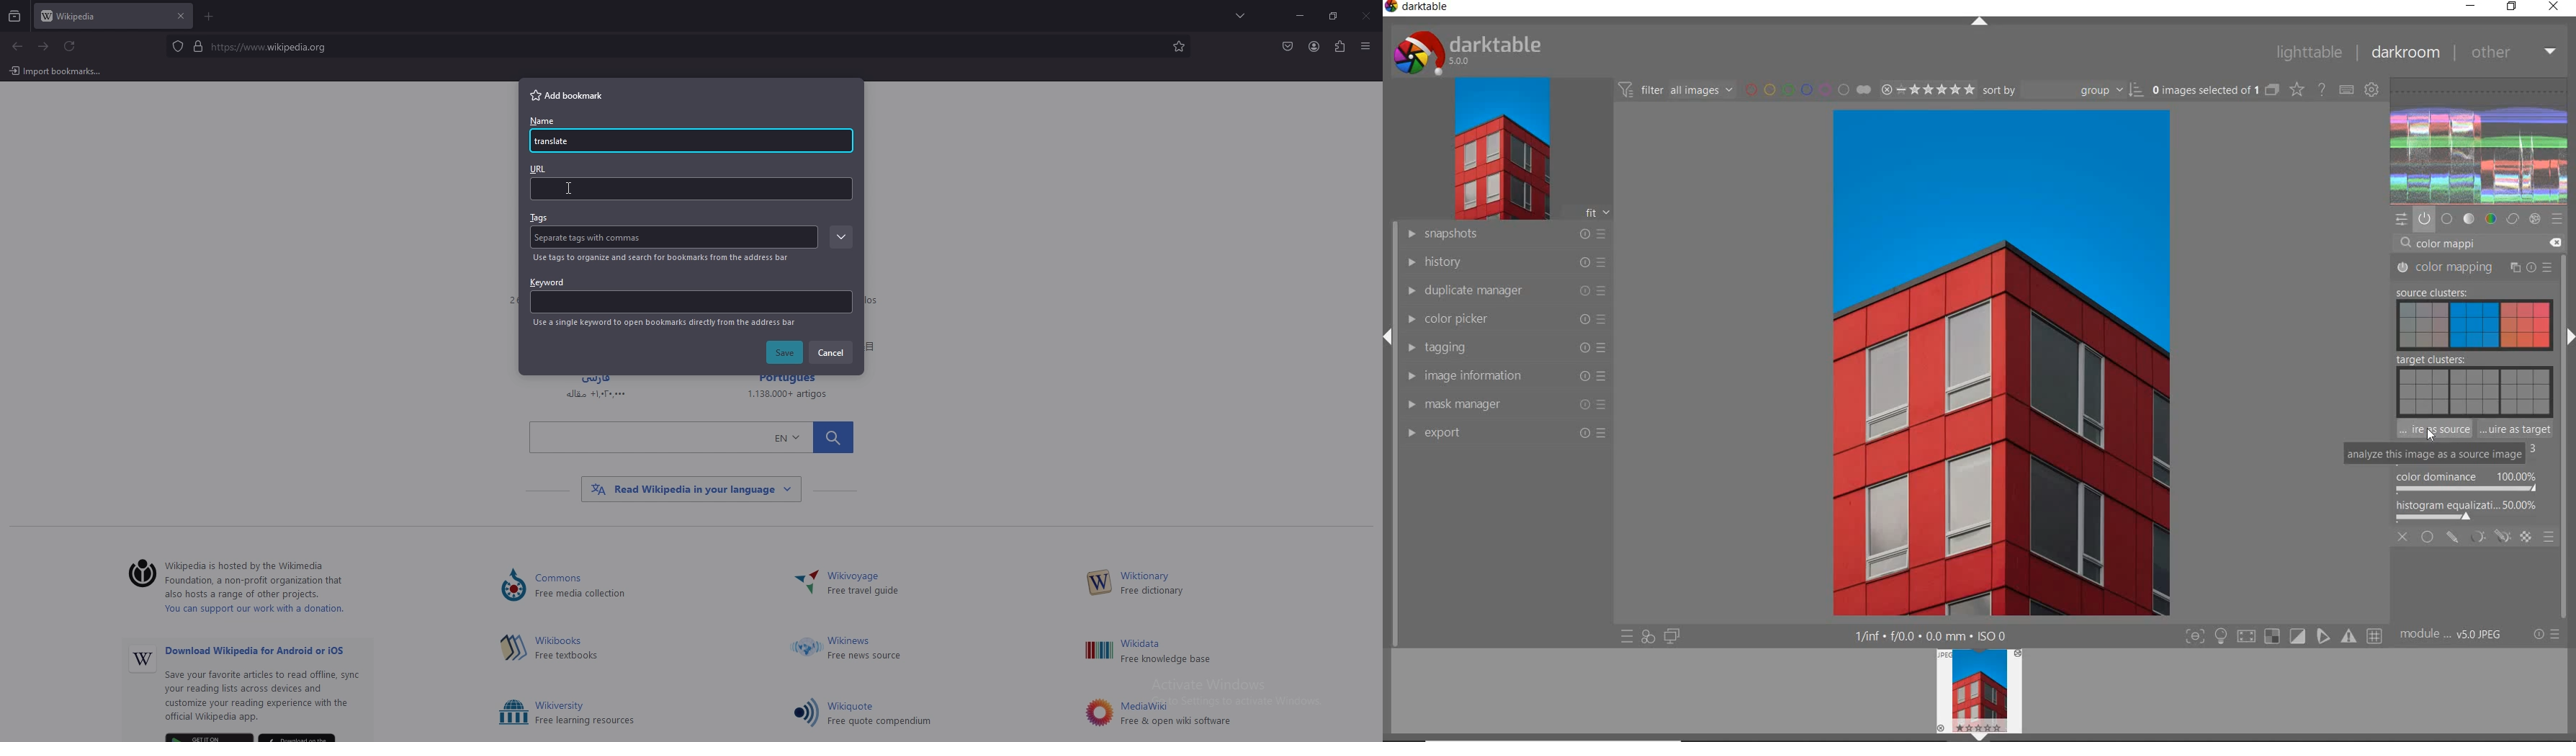  What do you see at coordinates (870, 584) in the screenshot?
I see `~ Wikivoyage
Free travel guide` at bounding box center [870, 584].